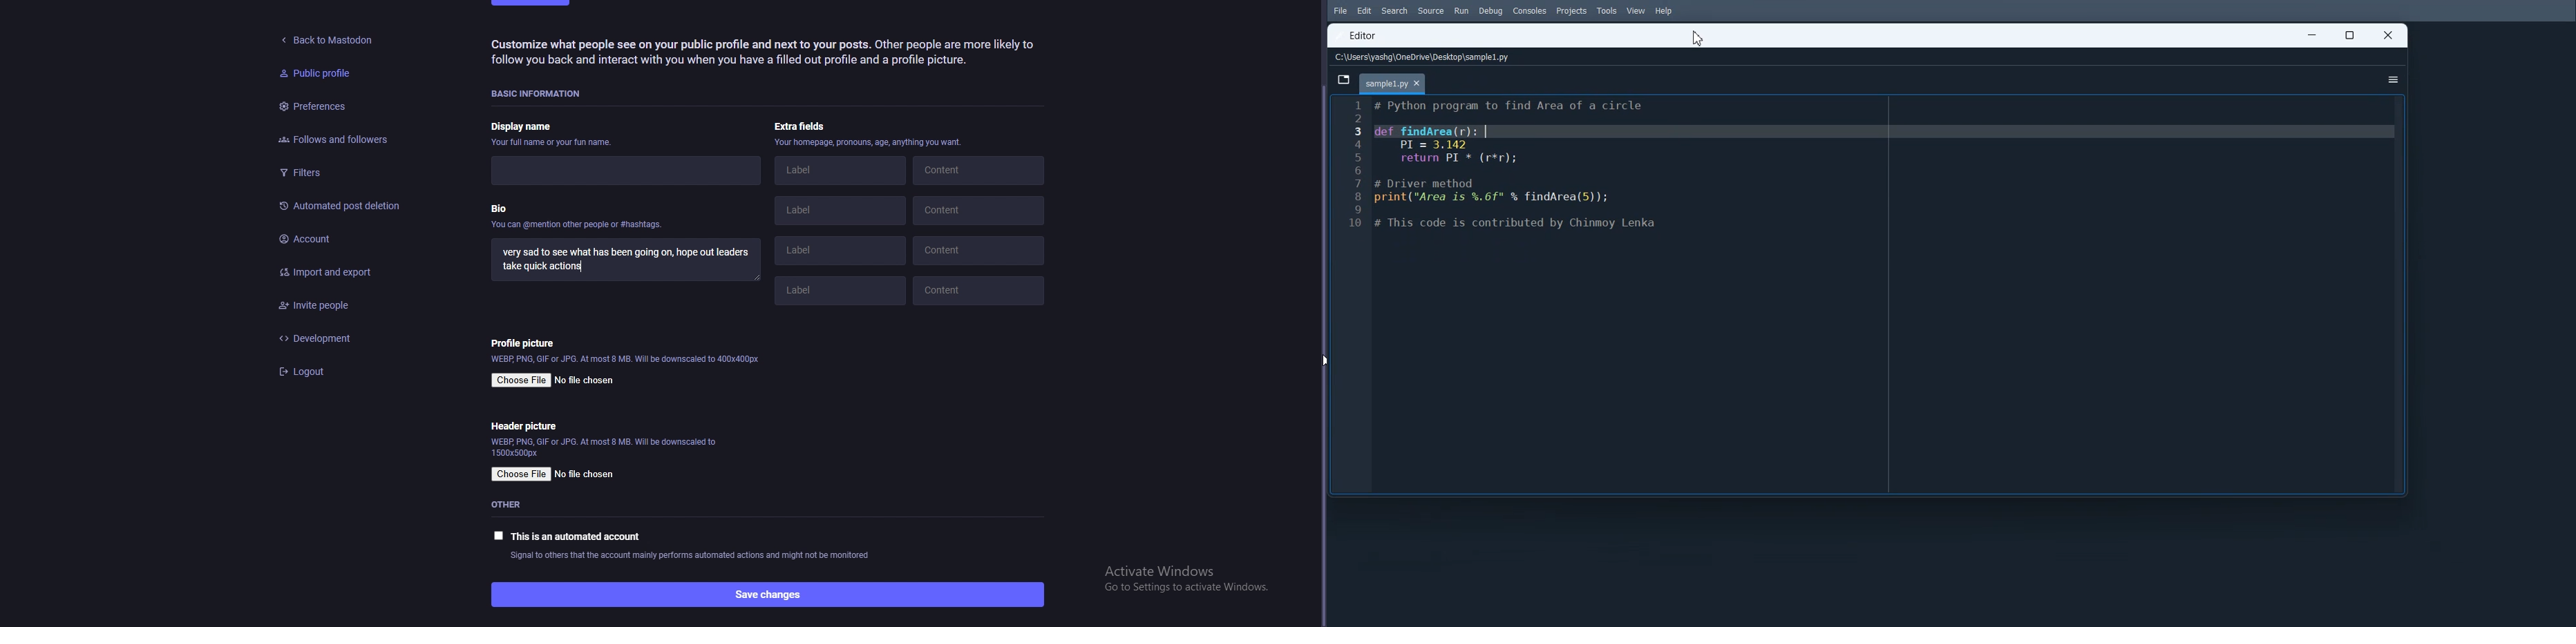  Describe the element at coordinates (2385, 37) in the screenshot. I see `Close` at that location.